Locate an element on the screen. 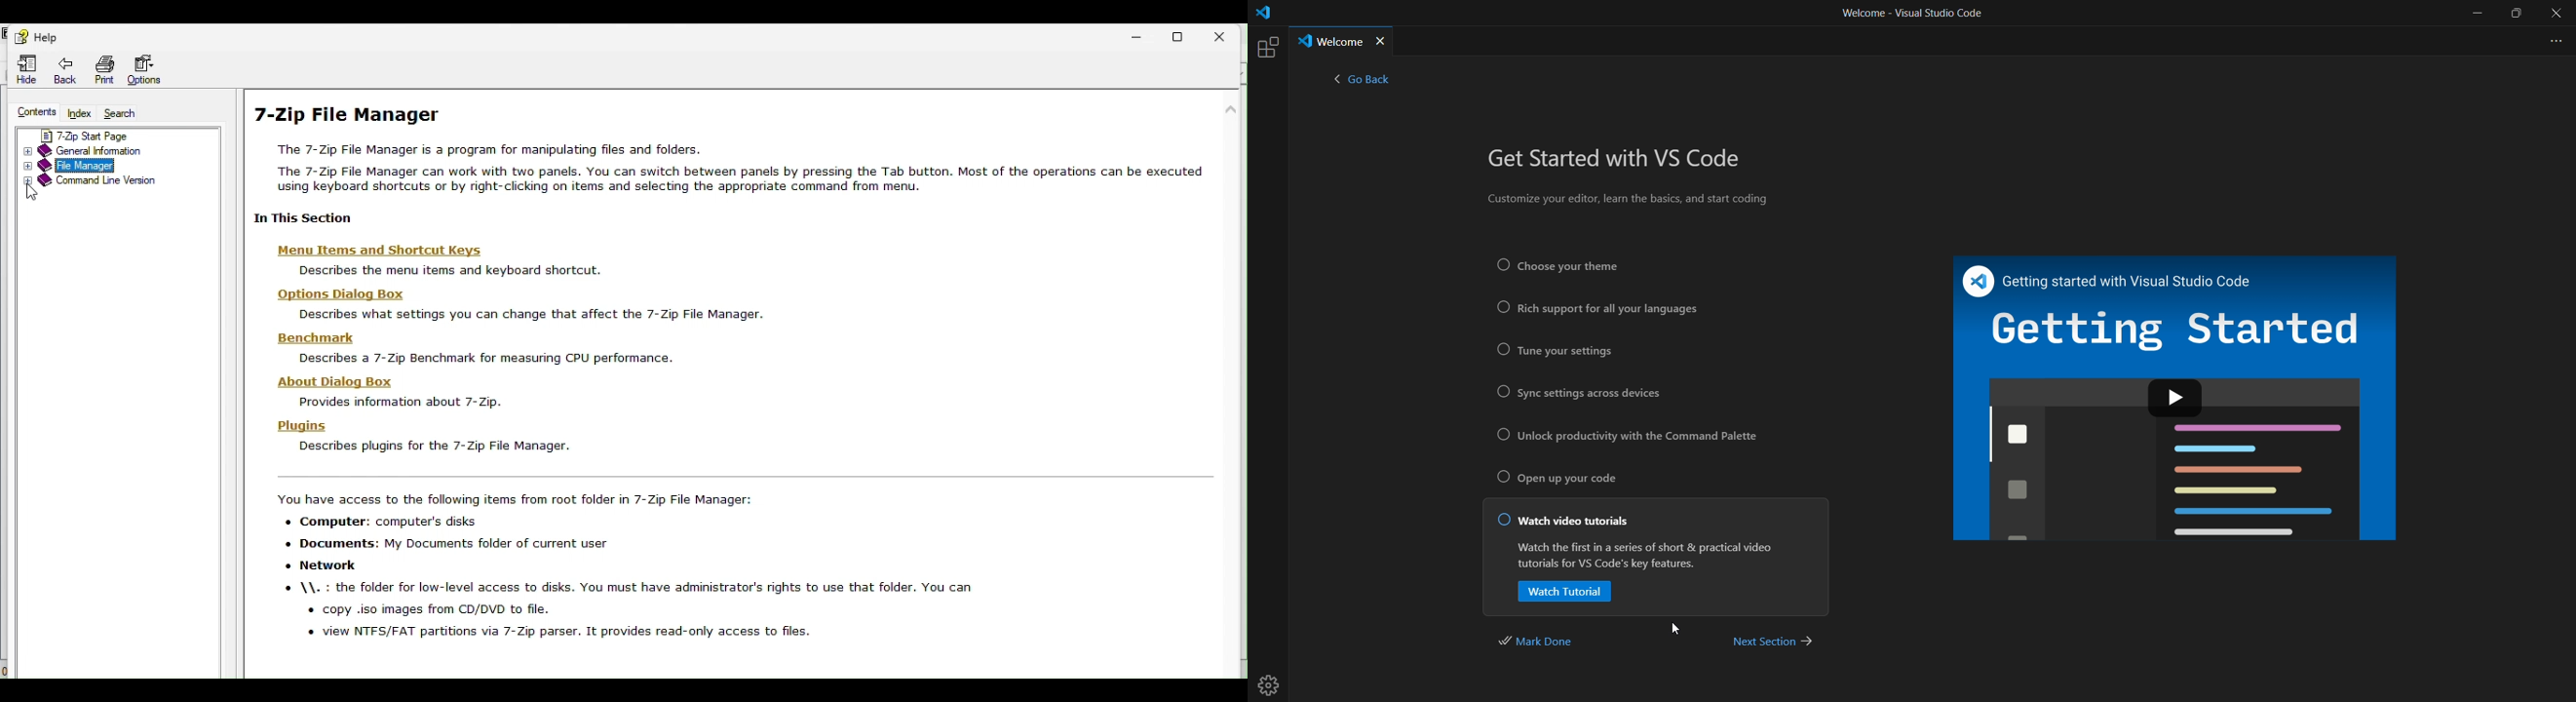 The image size is (2576, 728). Options is located at coordinates (149, 71).